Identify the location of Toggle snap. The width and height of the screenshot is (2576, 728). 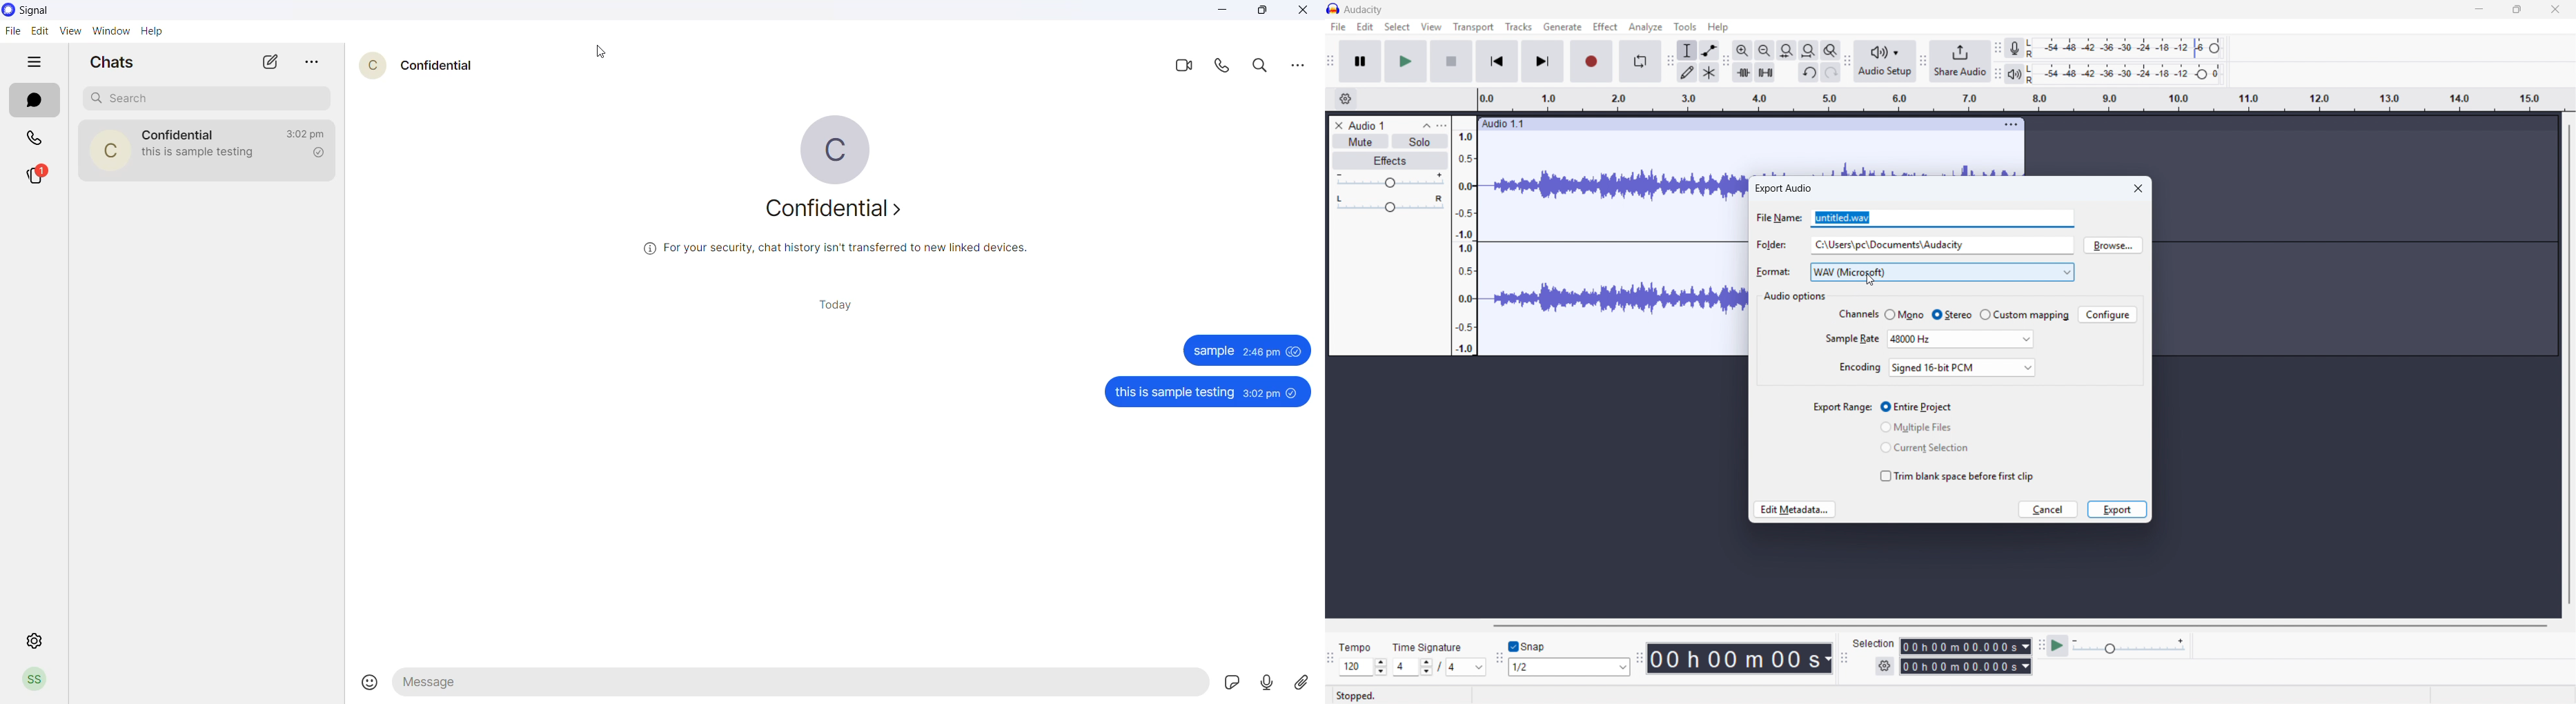
(1527, 647).